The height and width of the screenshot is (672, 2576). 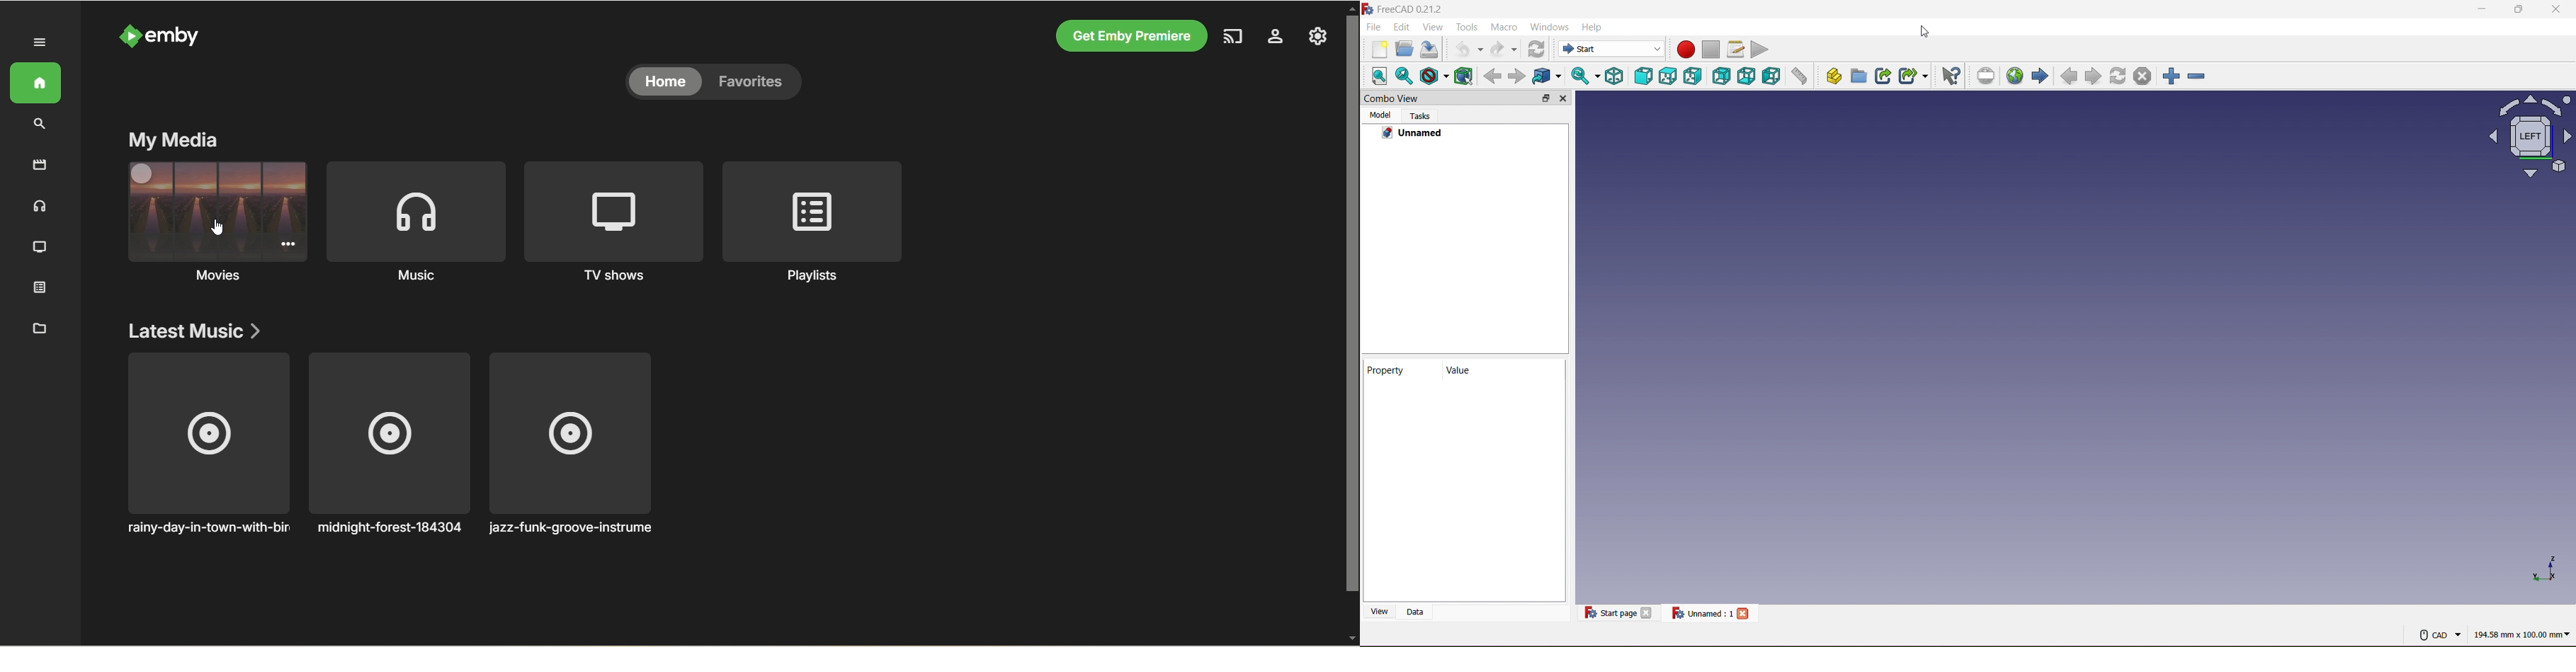 I want to click on New Document:, so click(x=1380, y=50).